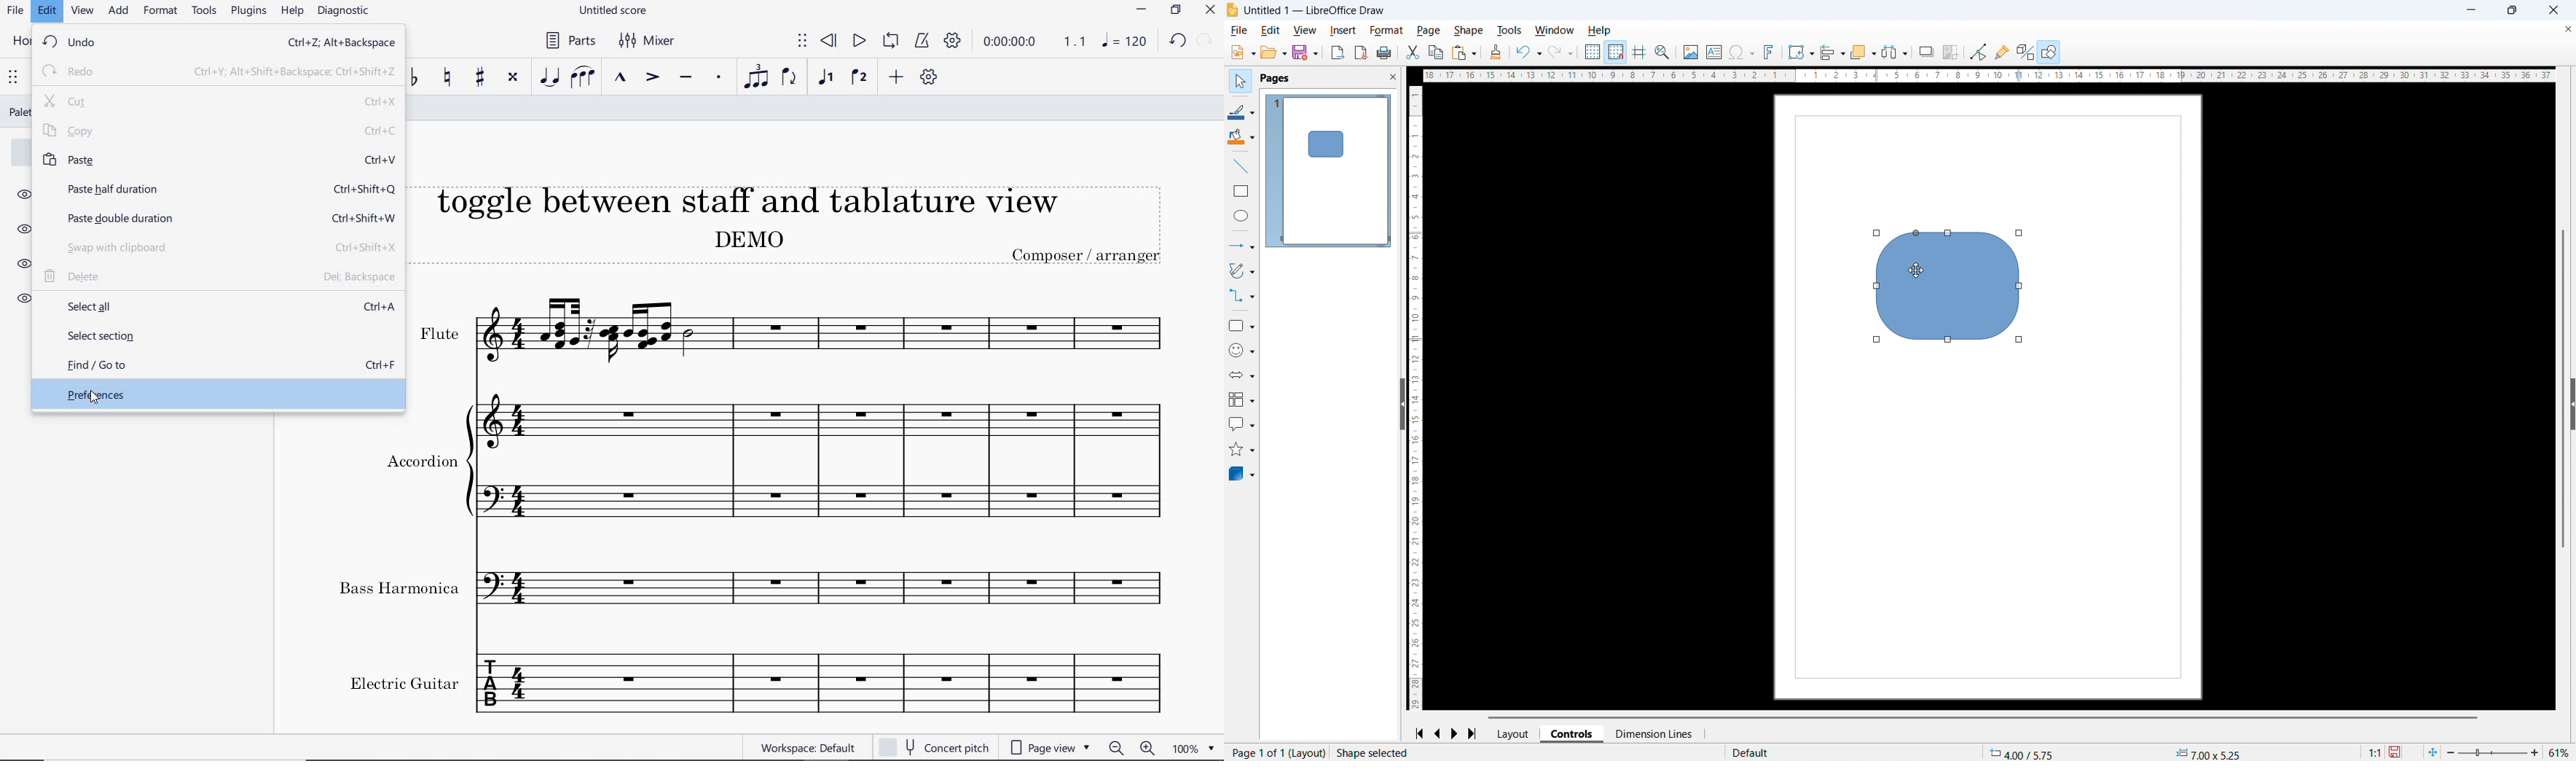 The width and height of the screenshot is (2576, 784). I want to click on Insert symbols , so click(1741, 53).